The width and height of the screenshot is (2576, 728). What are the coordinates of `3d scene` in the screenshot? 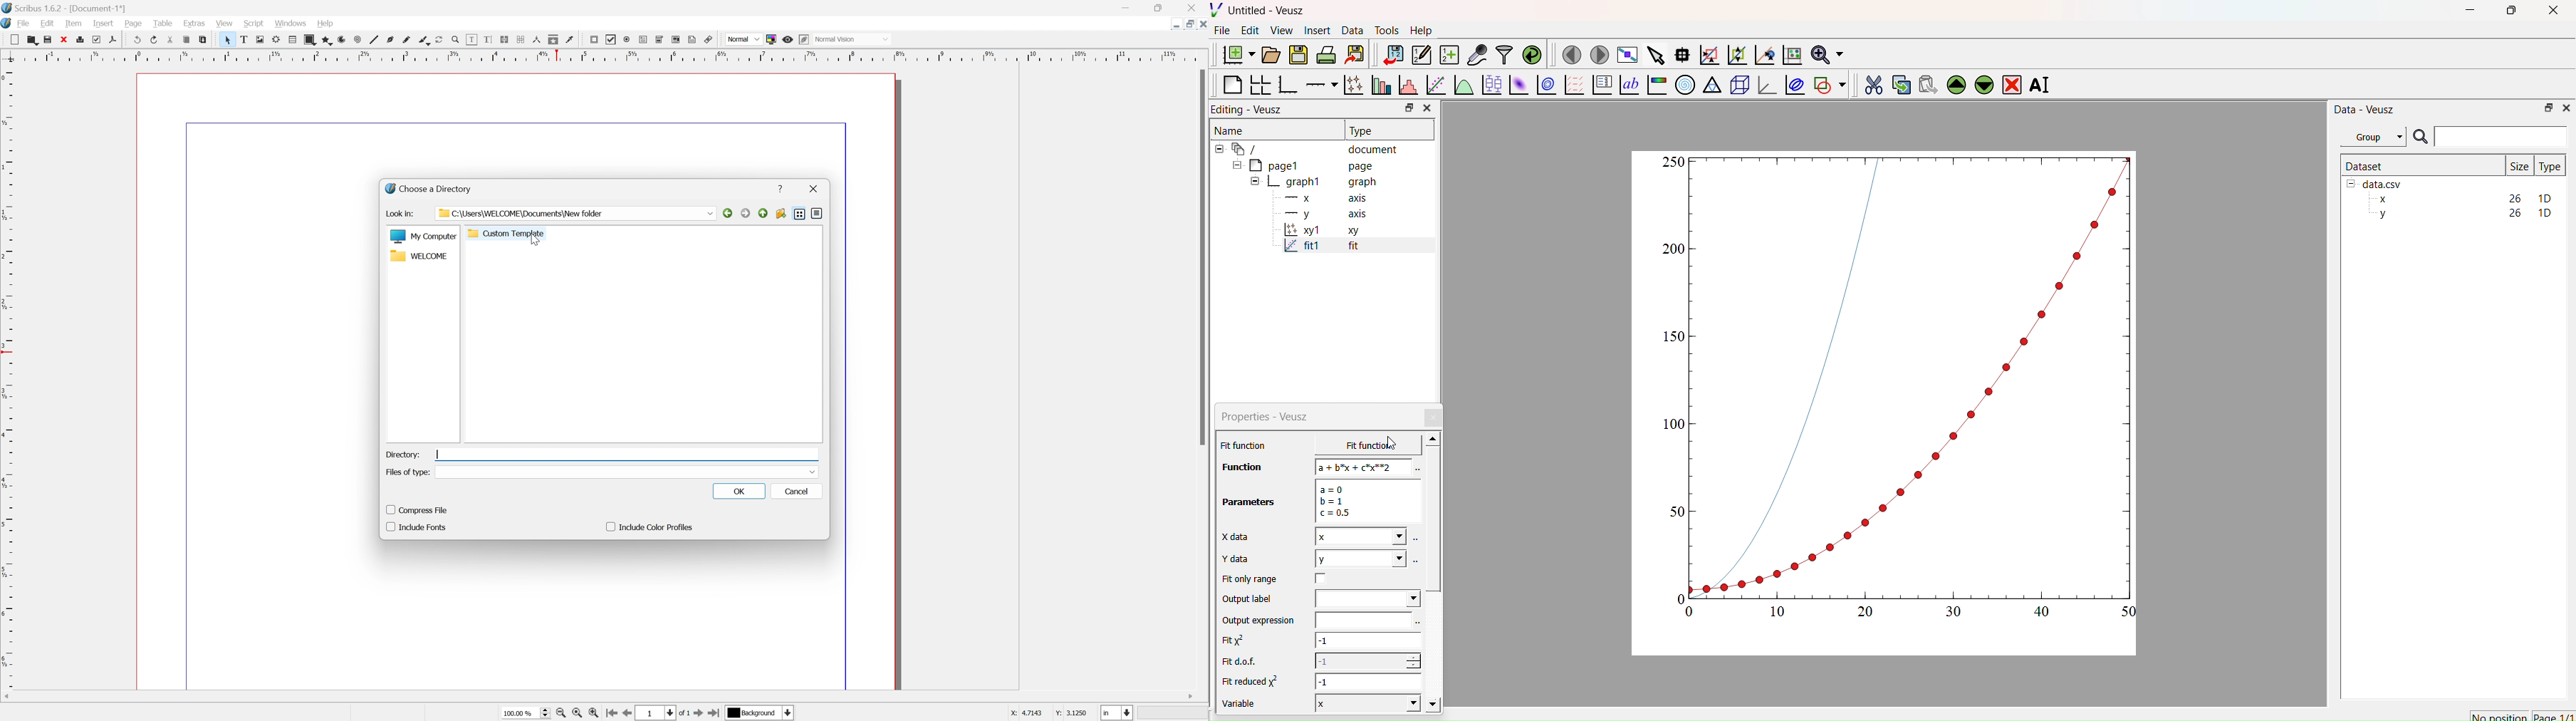 It's located at (1738, 83).